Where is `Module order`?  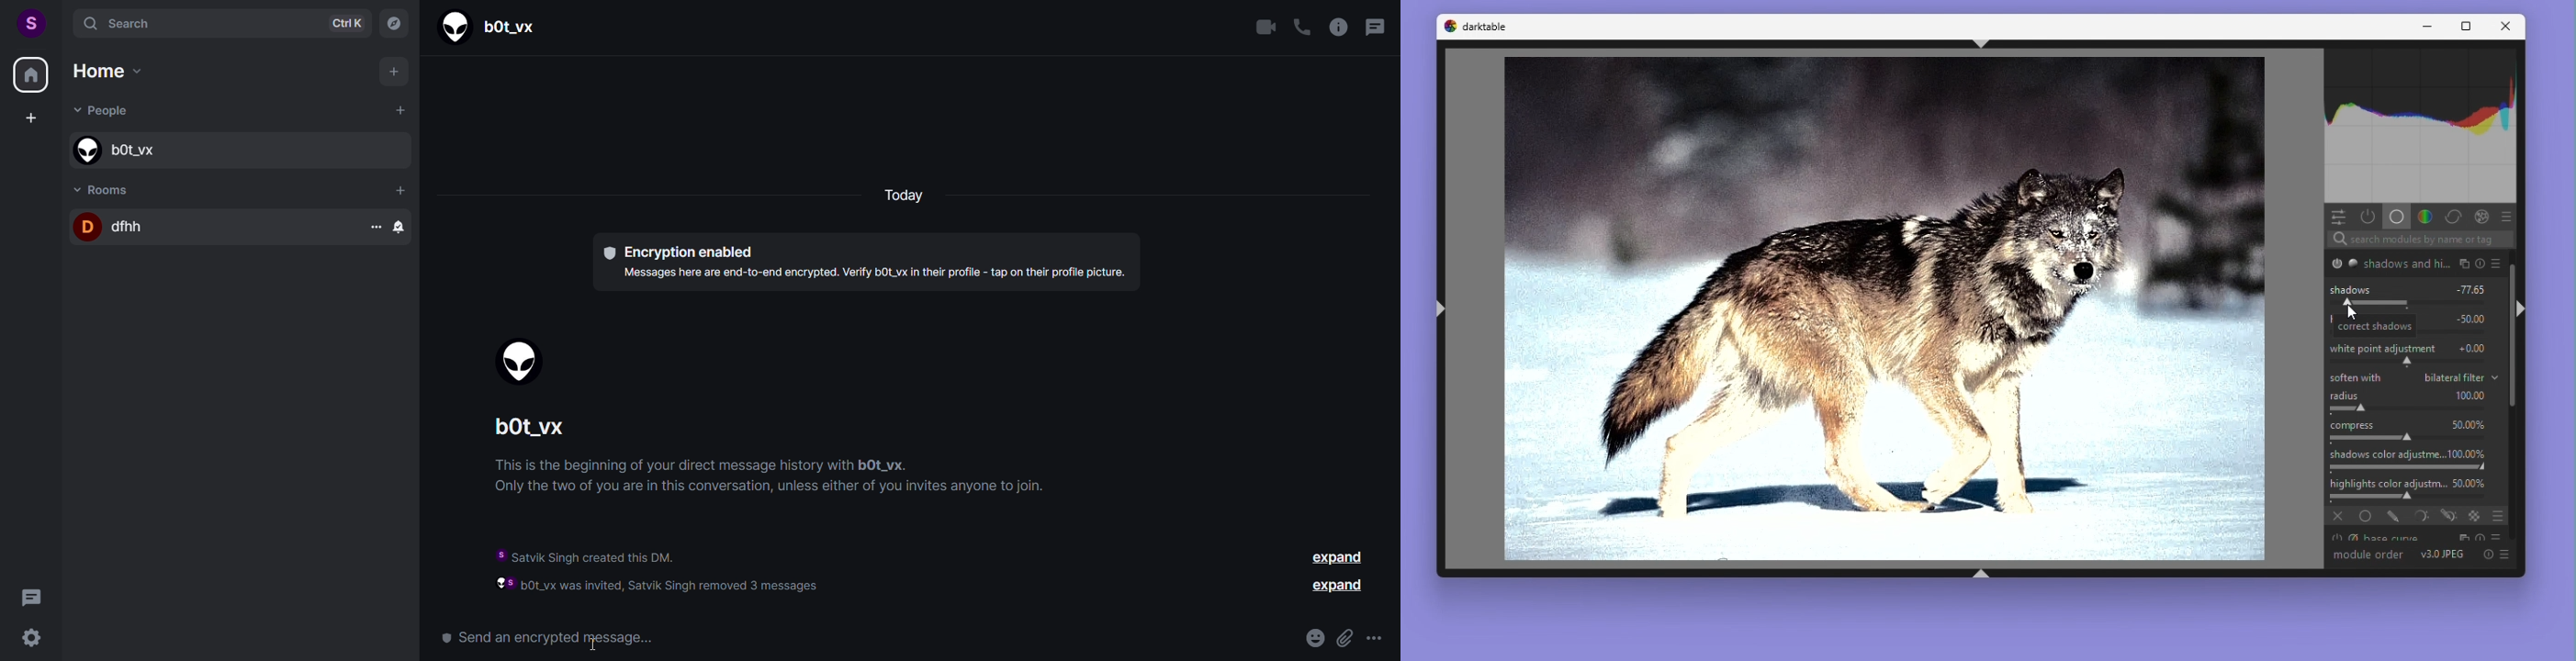 Module order is located at coordinates (2350, 556).